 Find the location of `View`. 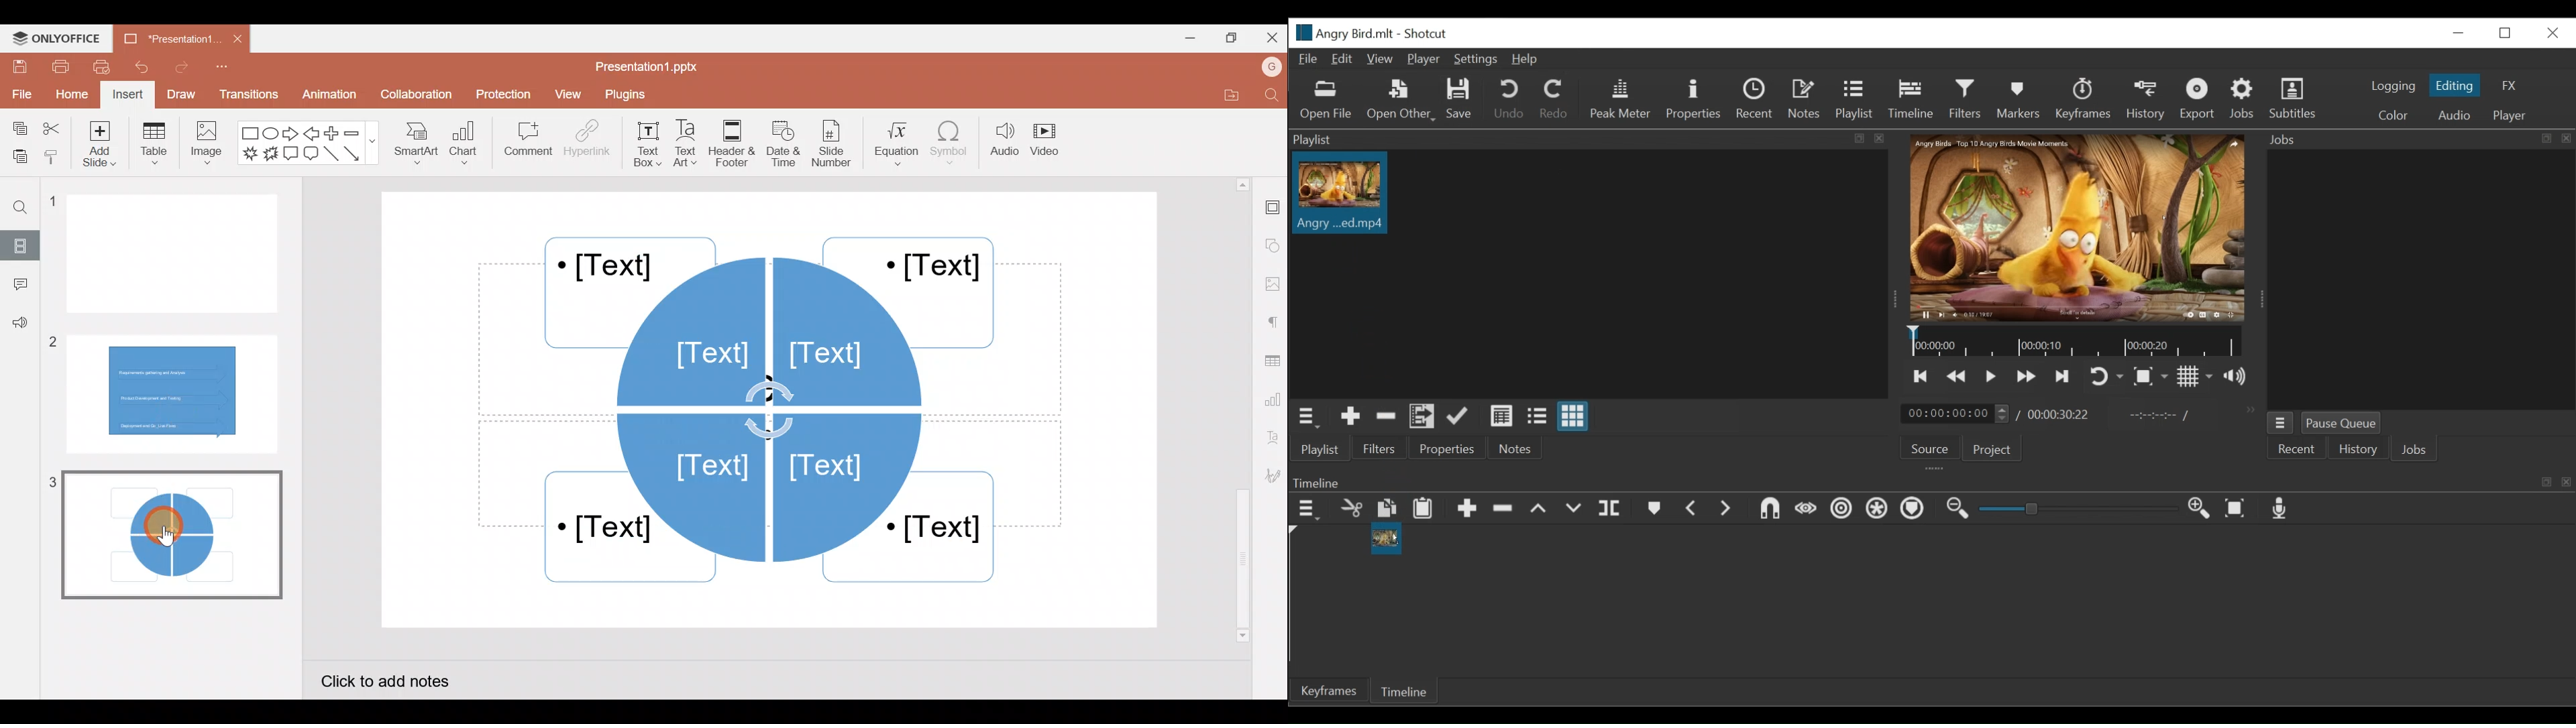

View is located at coordinates (1379, 59).